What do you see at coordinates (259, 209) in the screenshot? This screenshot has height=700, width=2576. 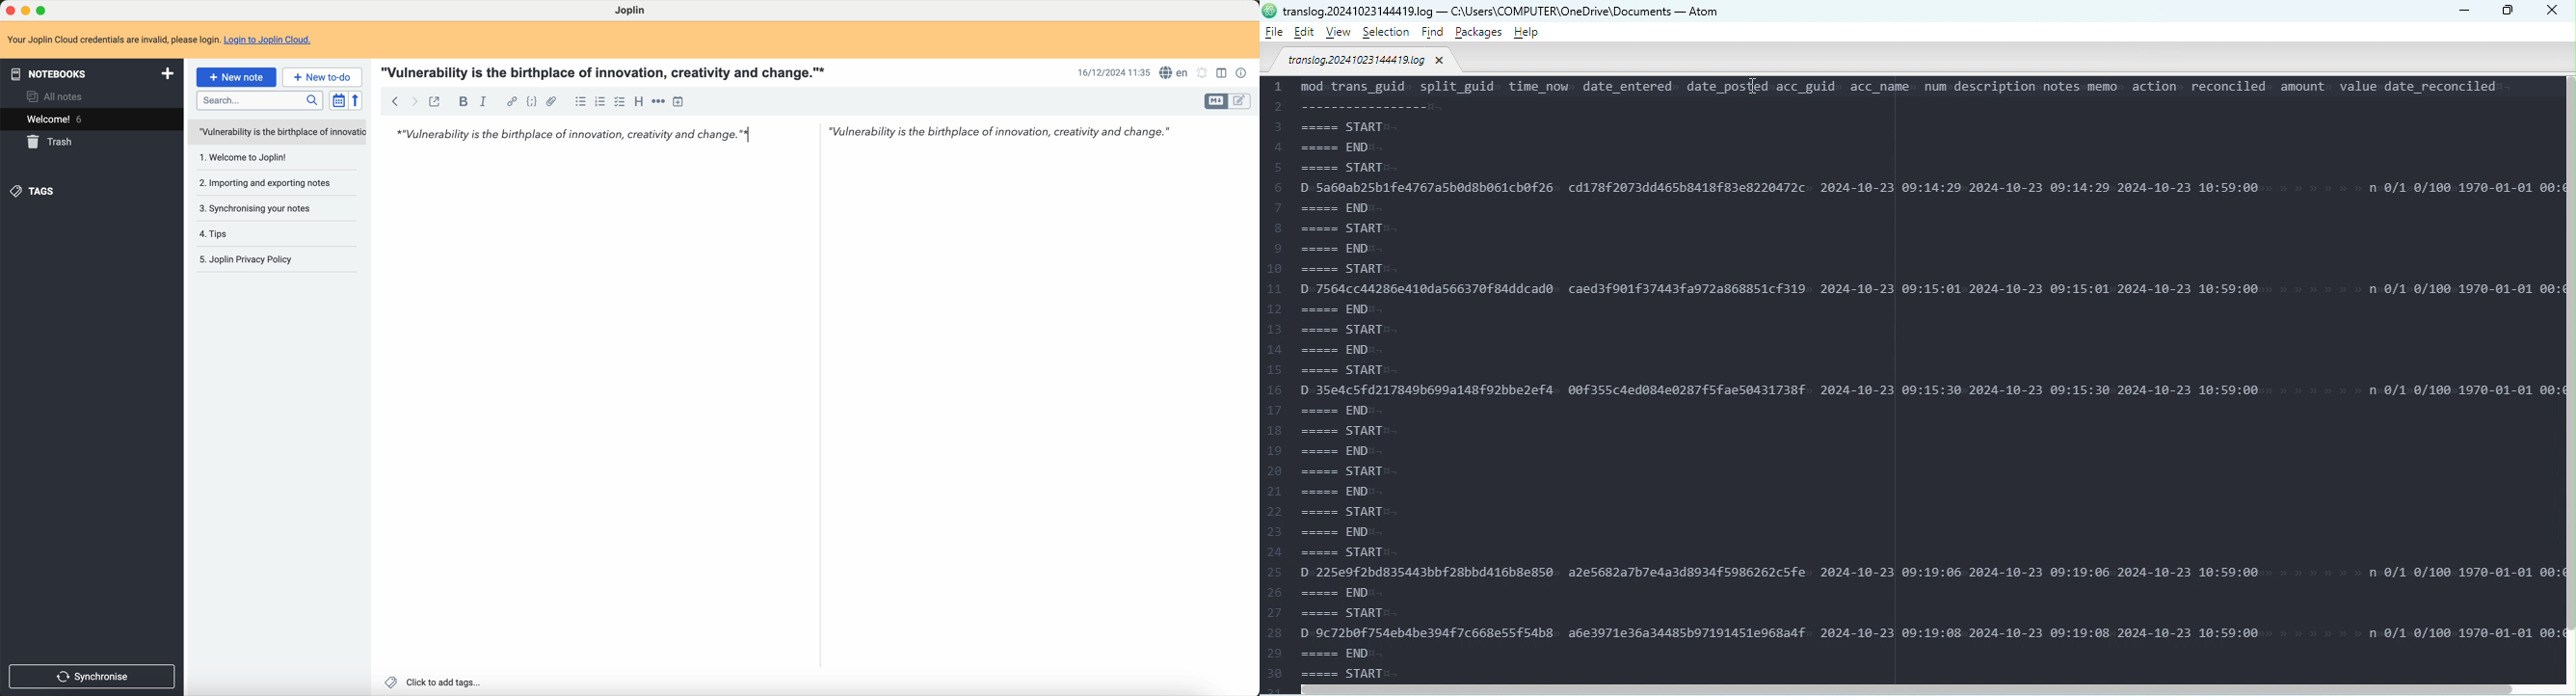 I see `3. Synchronising your notes` at bounding box center [259, 209].